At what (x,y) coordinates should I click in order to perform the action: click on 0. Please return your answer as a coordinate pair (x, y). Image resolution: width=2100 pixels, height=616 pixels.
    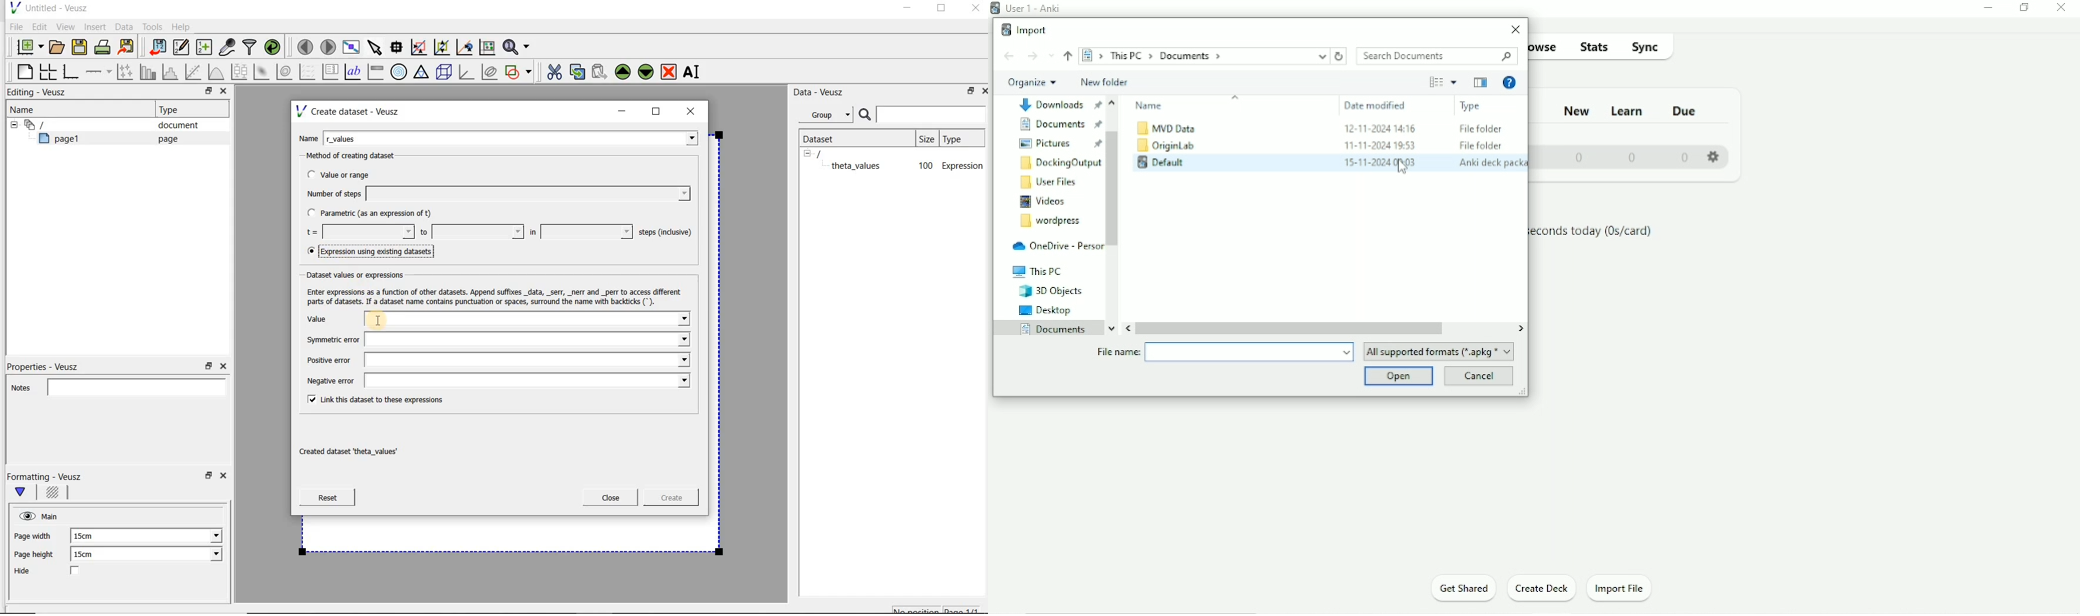
    Looking at the image, I should click on (1579, 158).